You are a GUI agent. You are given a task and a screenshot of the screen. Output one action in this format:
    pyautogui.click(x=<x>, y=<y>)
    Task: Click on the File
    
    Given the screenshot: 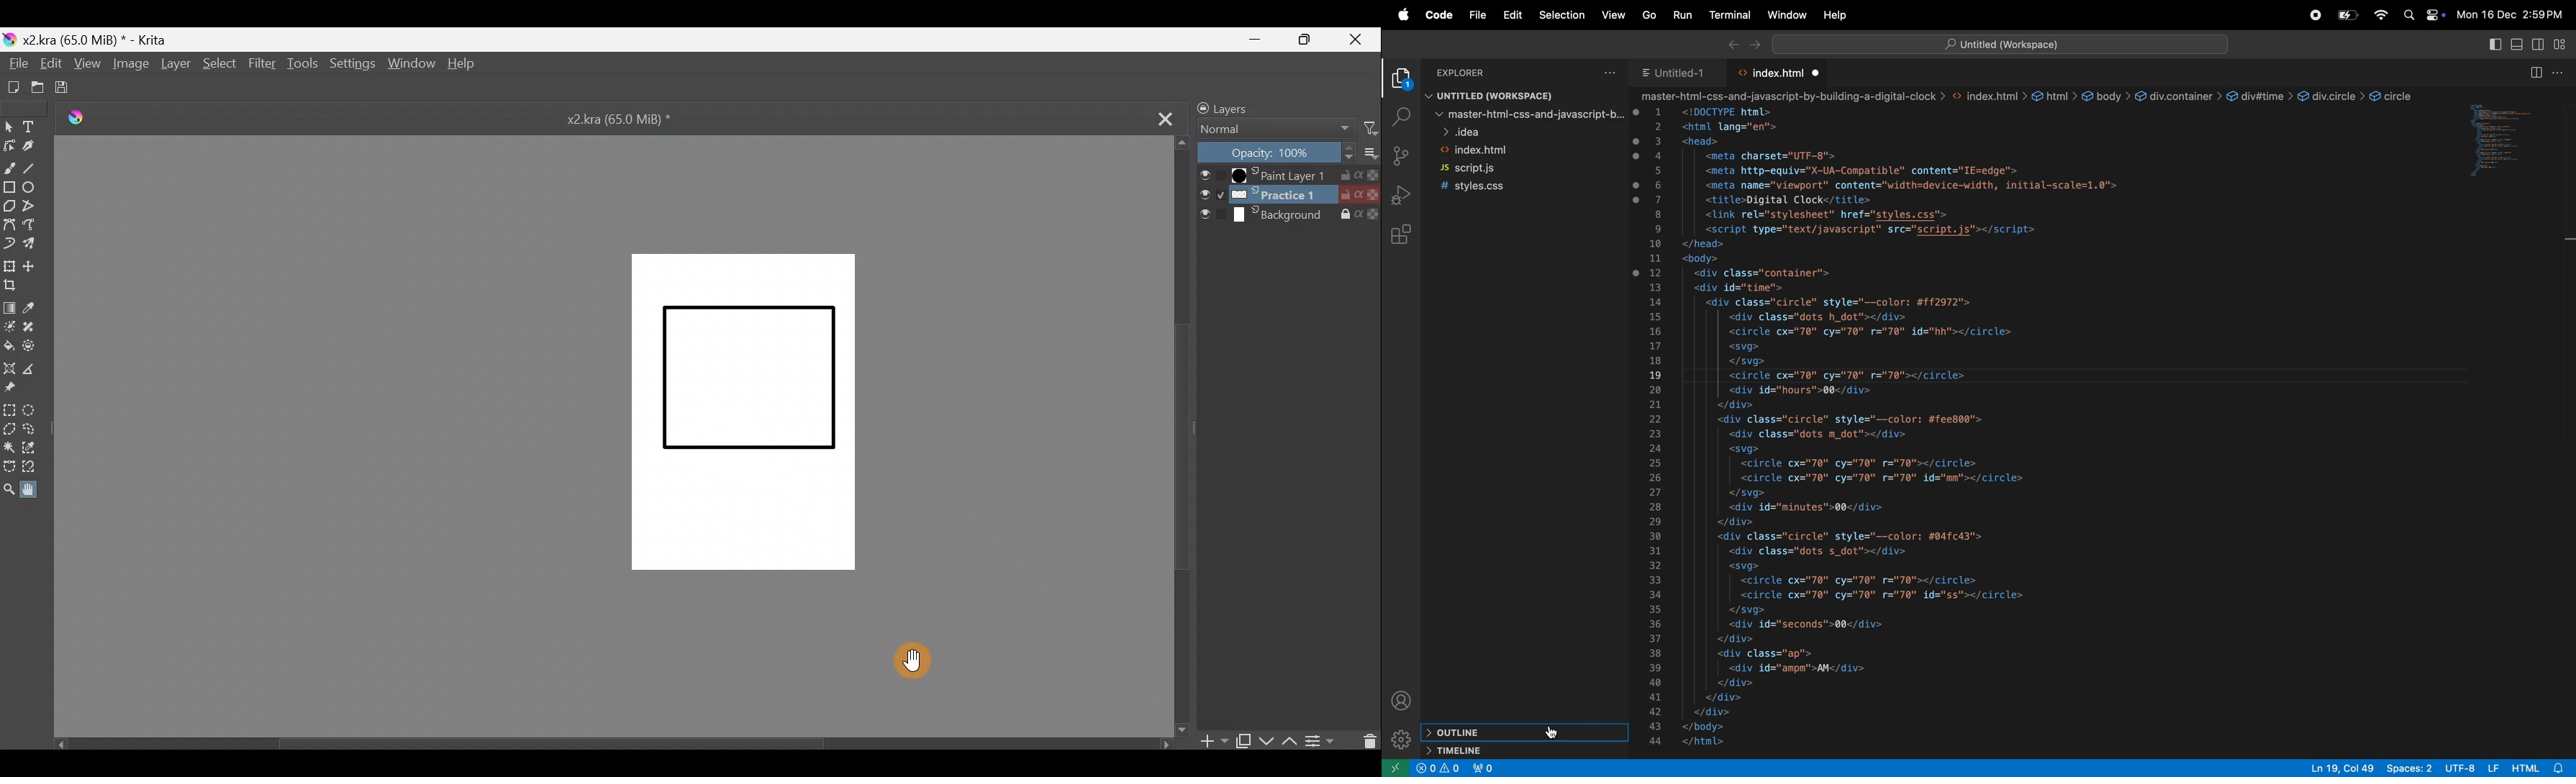 What is the action you would take?
    pyautogui.click(x=16, y=63)
    